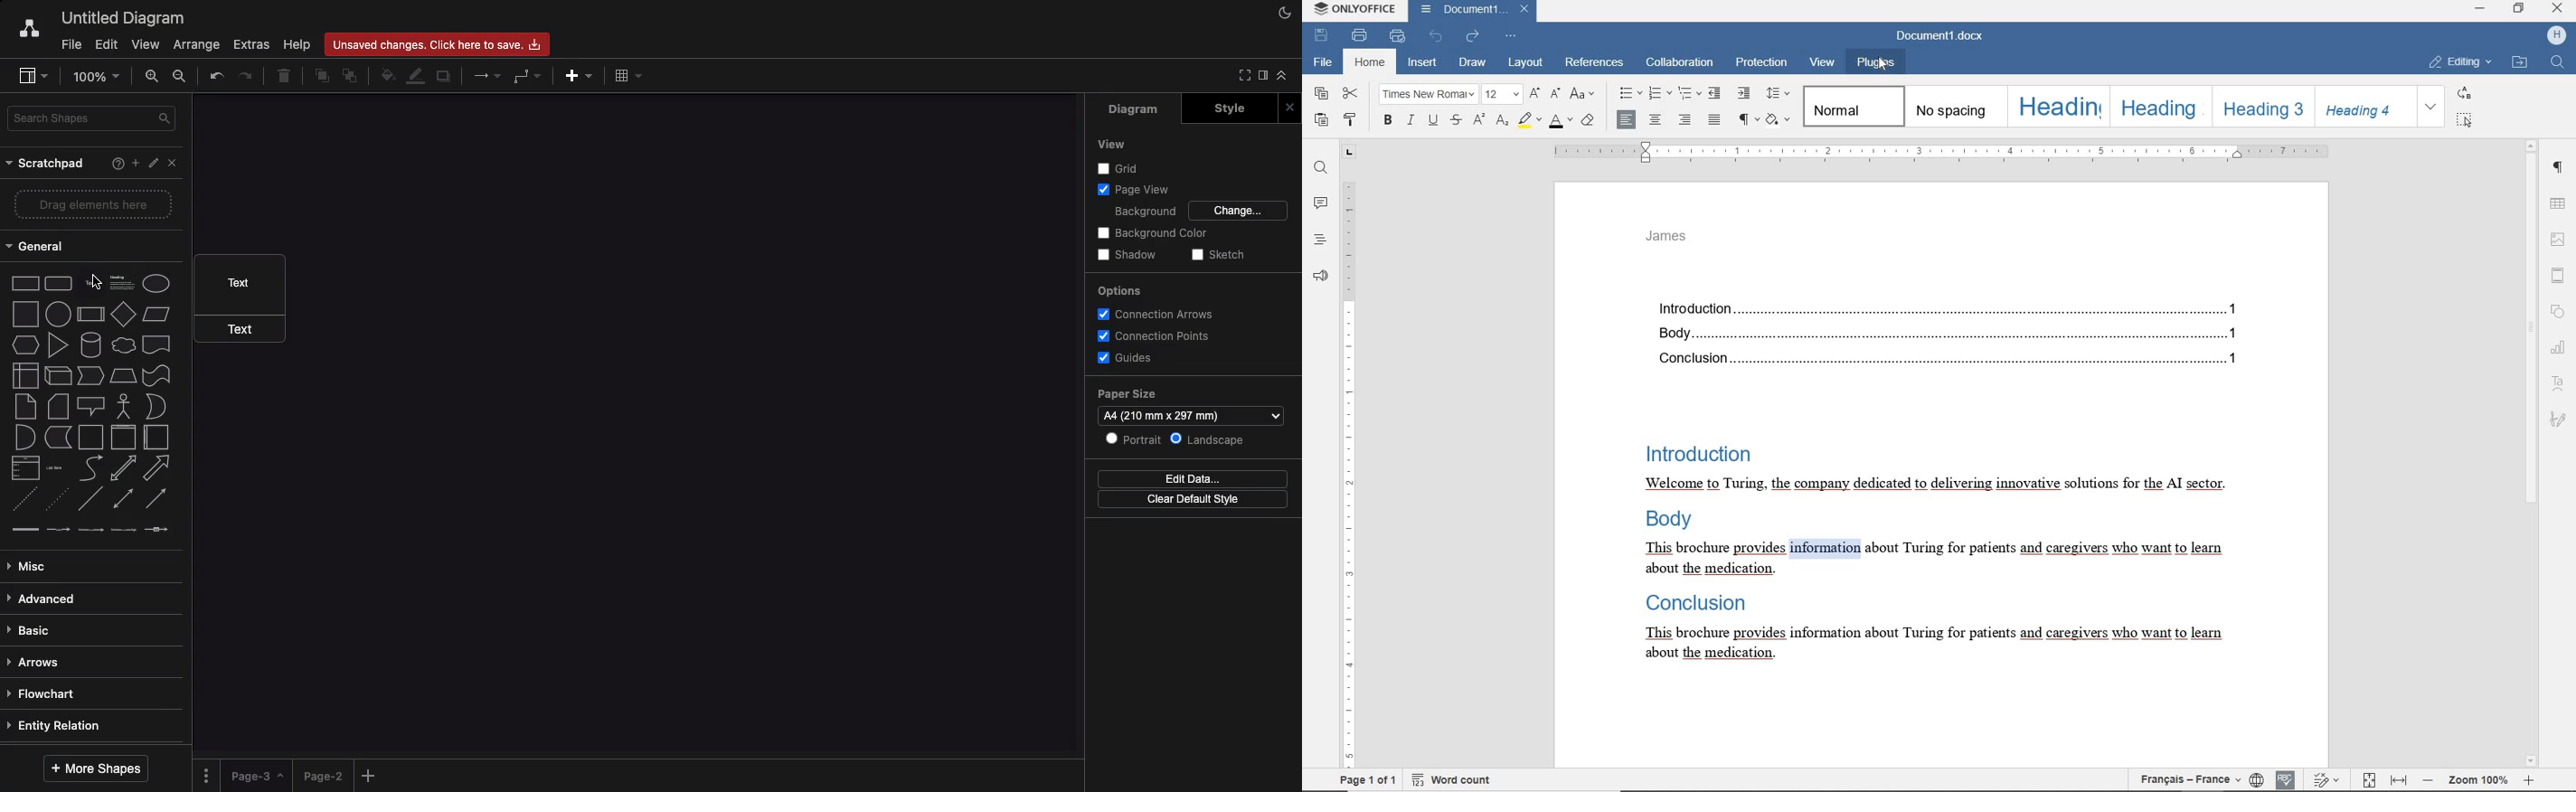  Describe the element at coordinates (95, 203) in the screenshot. I see `Drag elements here` at that location.